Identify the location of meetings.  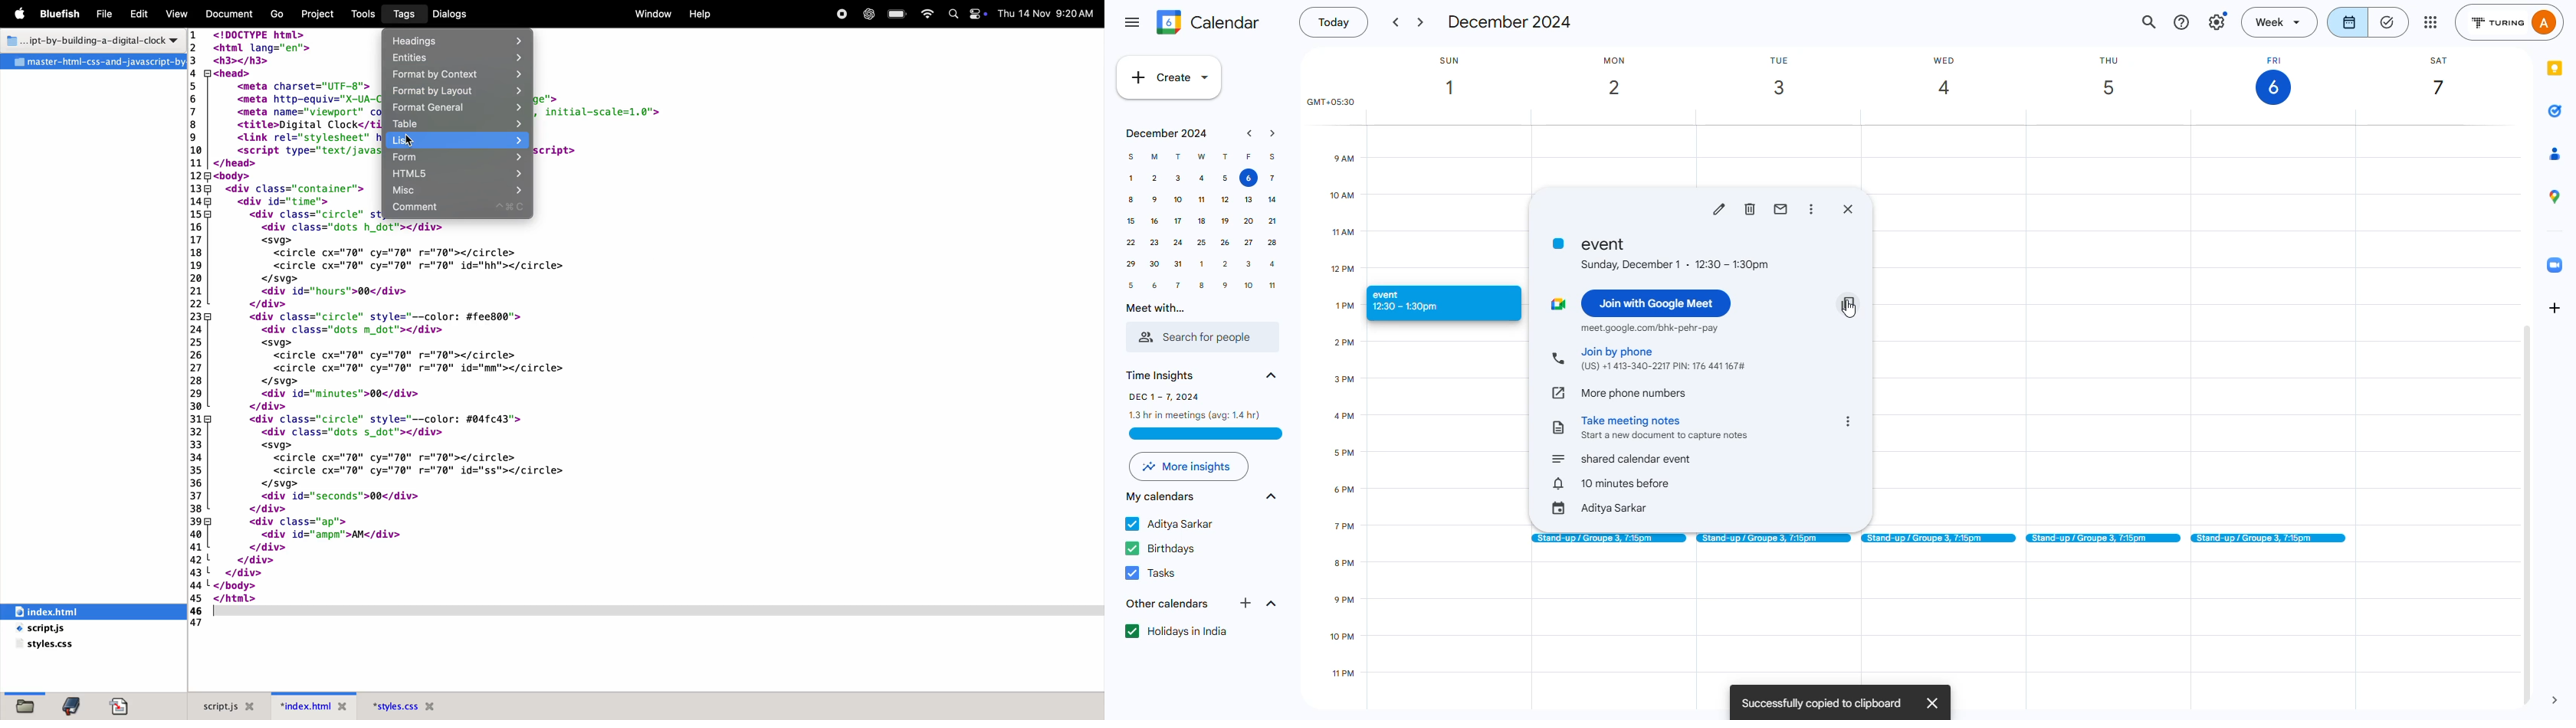
(1772, 538).